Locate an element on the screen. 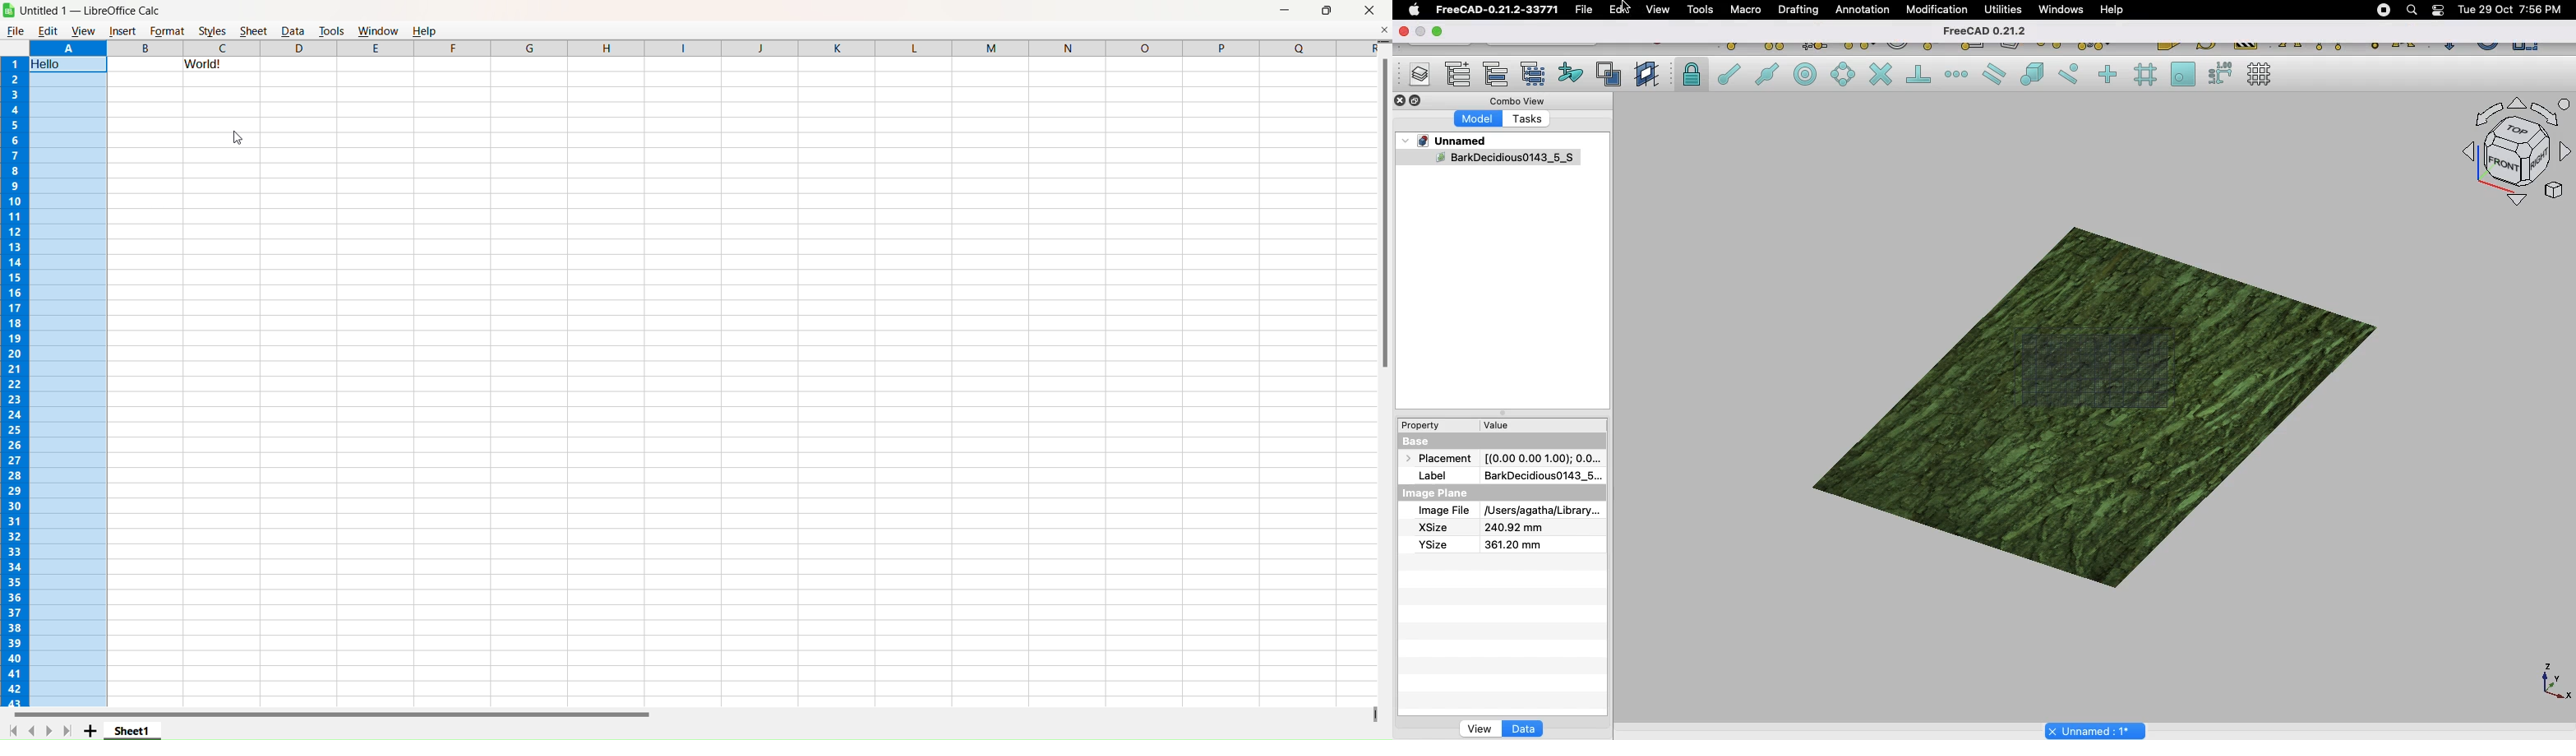  Columns is located at coordinates (778, 48).